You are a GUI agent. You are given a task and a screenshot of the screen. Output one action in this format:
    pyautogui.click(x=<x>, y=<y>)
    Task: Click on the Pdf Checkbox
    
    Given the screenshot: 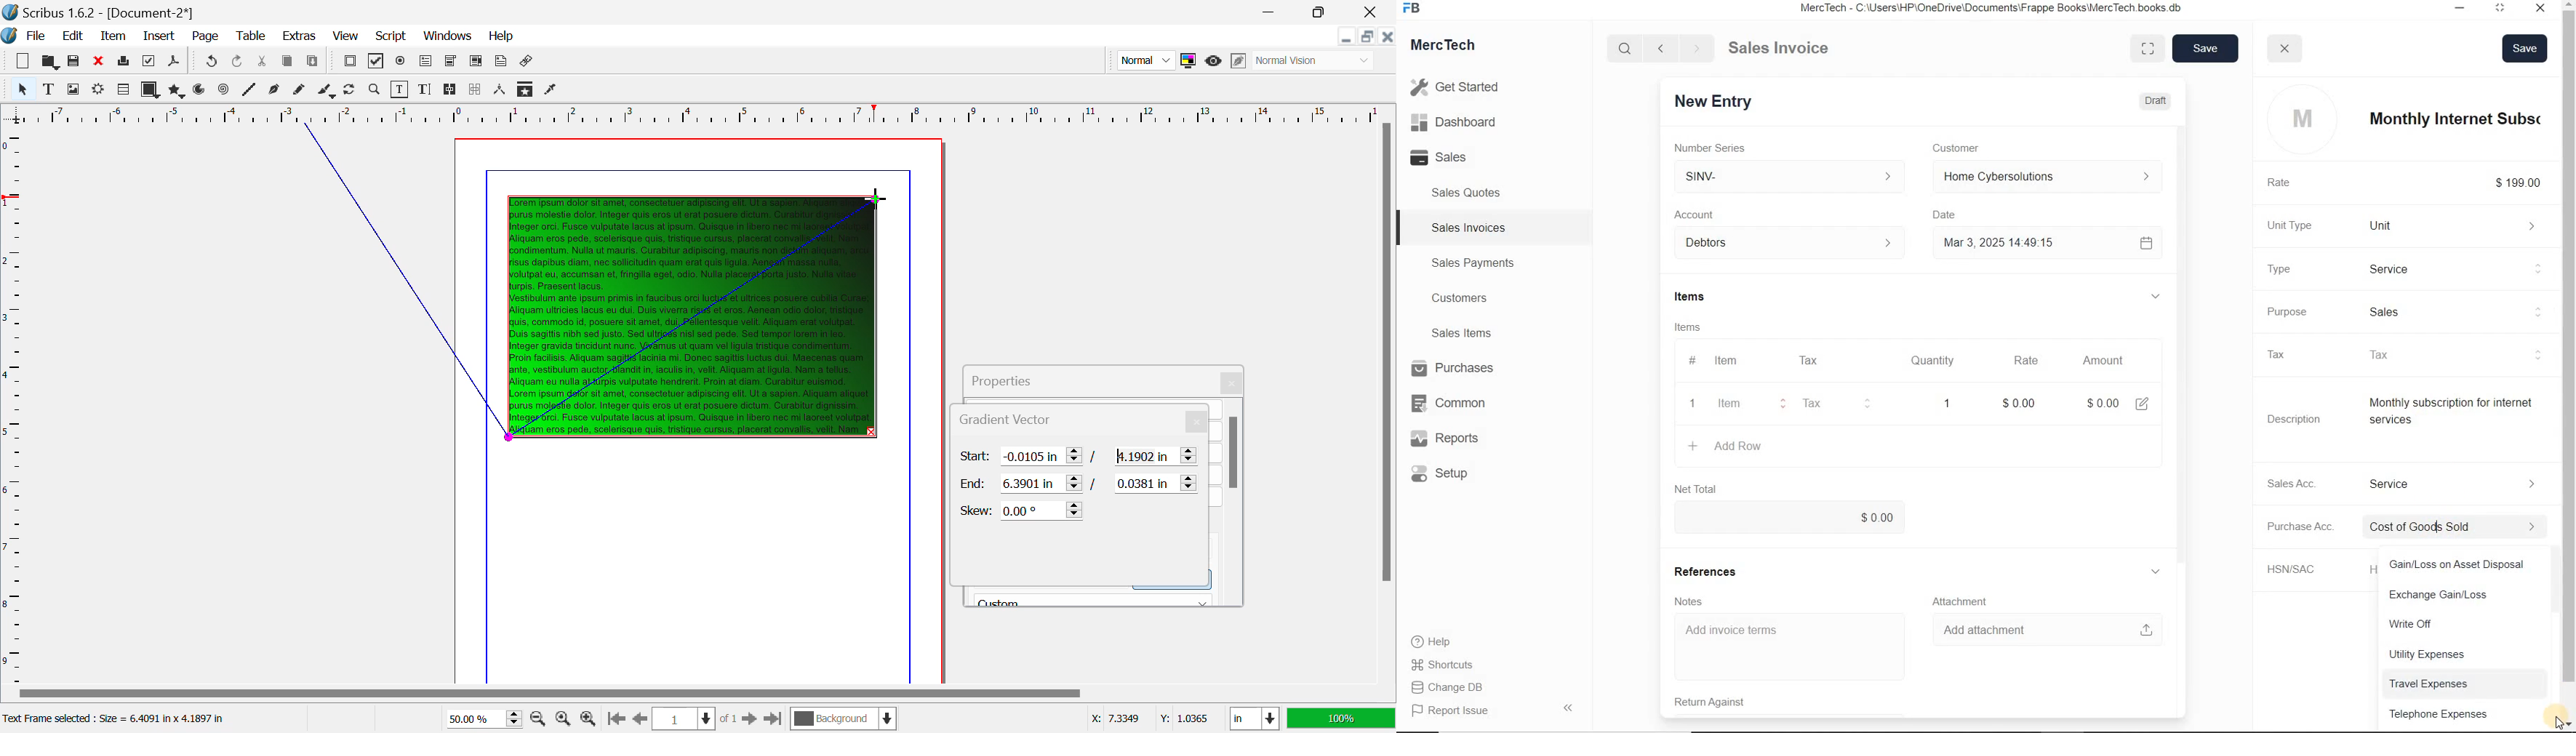 What is the action you would take?
    pyautogui.click(x=377, y=63)
    